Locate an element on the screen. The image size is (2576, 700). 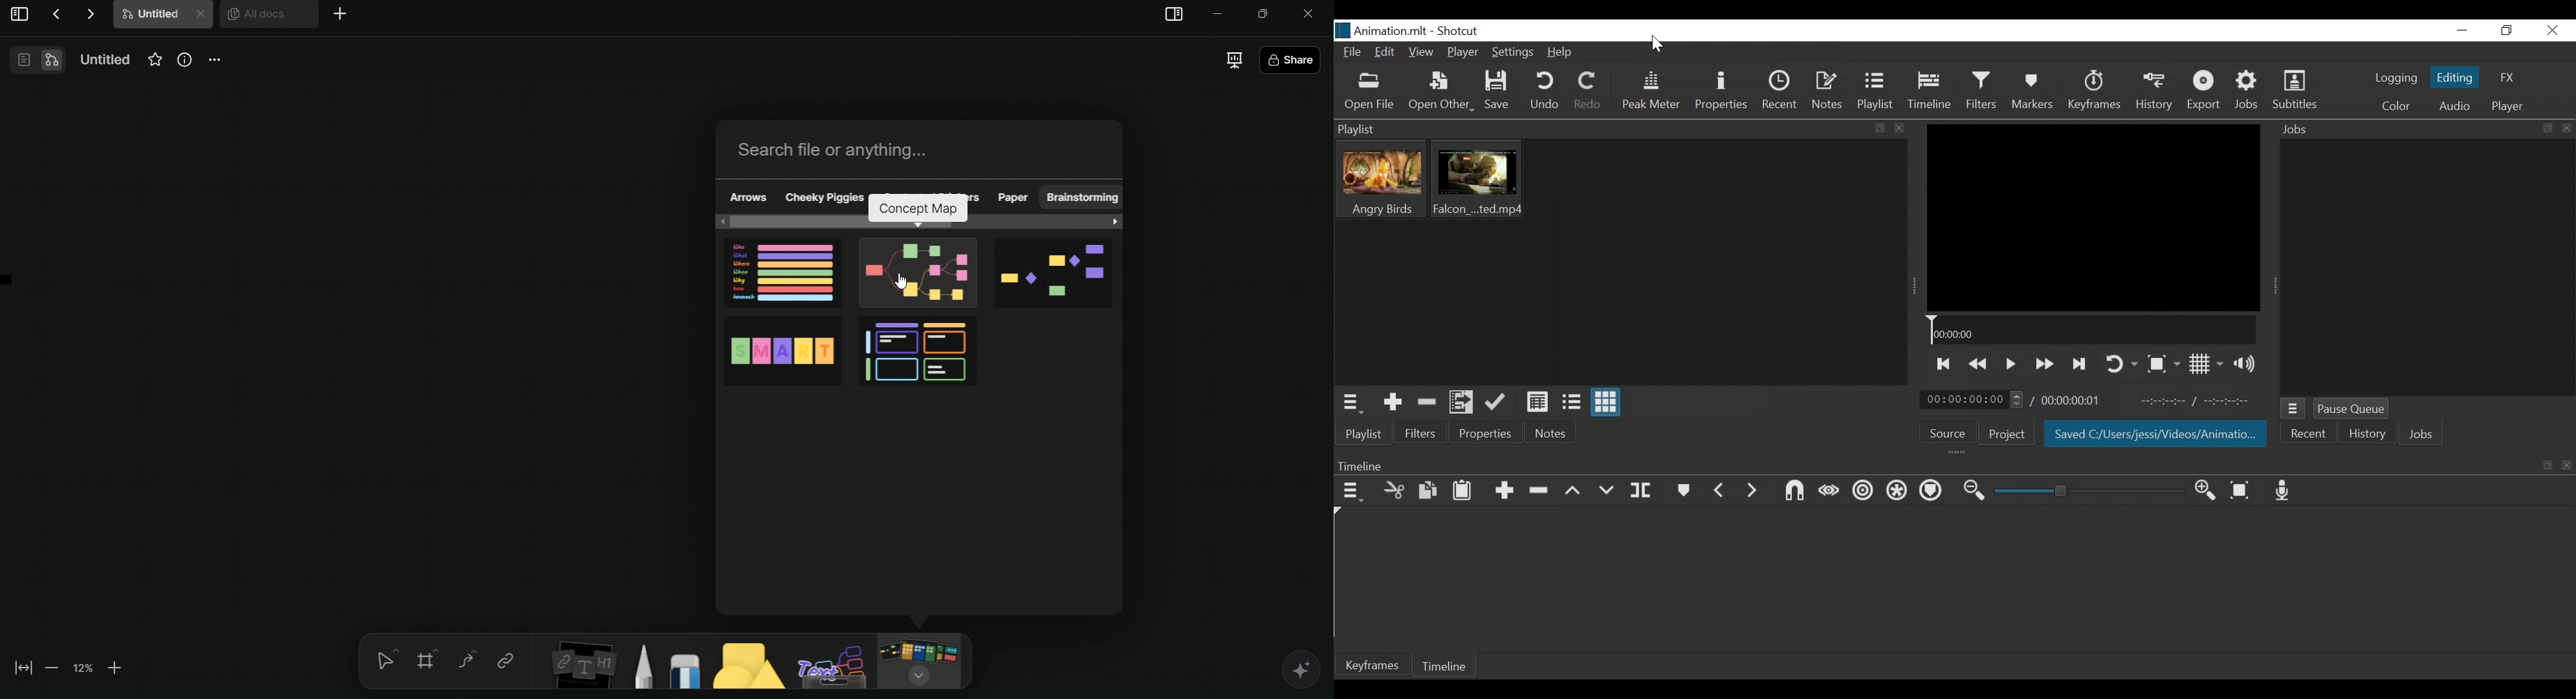
Copy is located at coordinates (1430, 491).